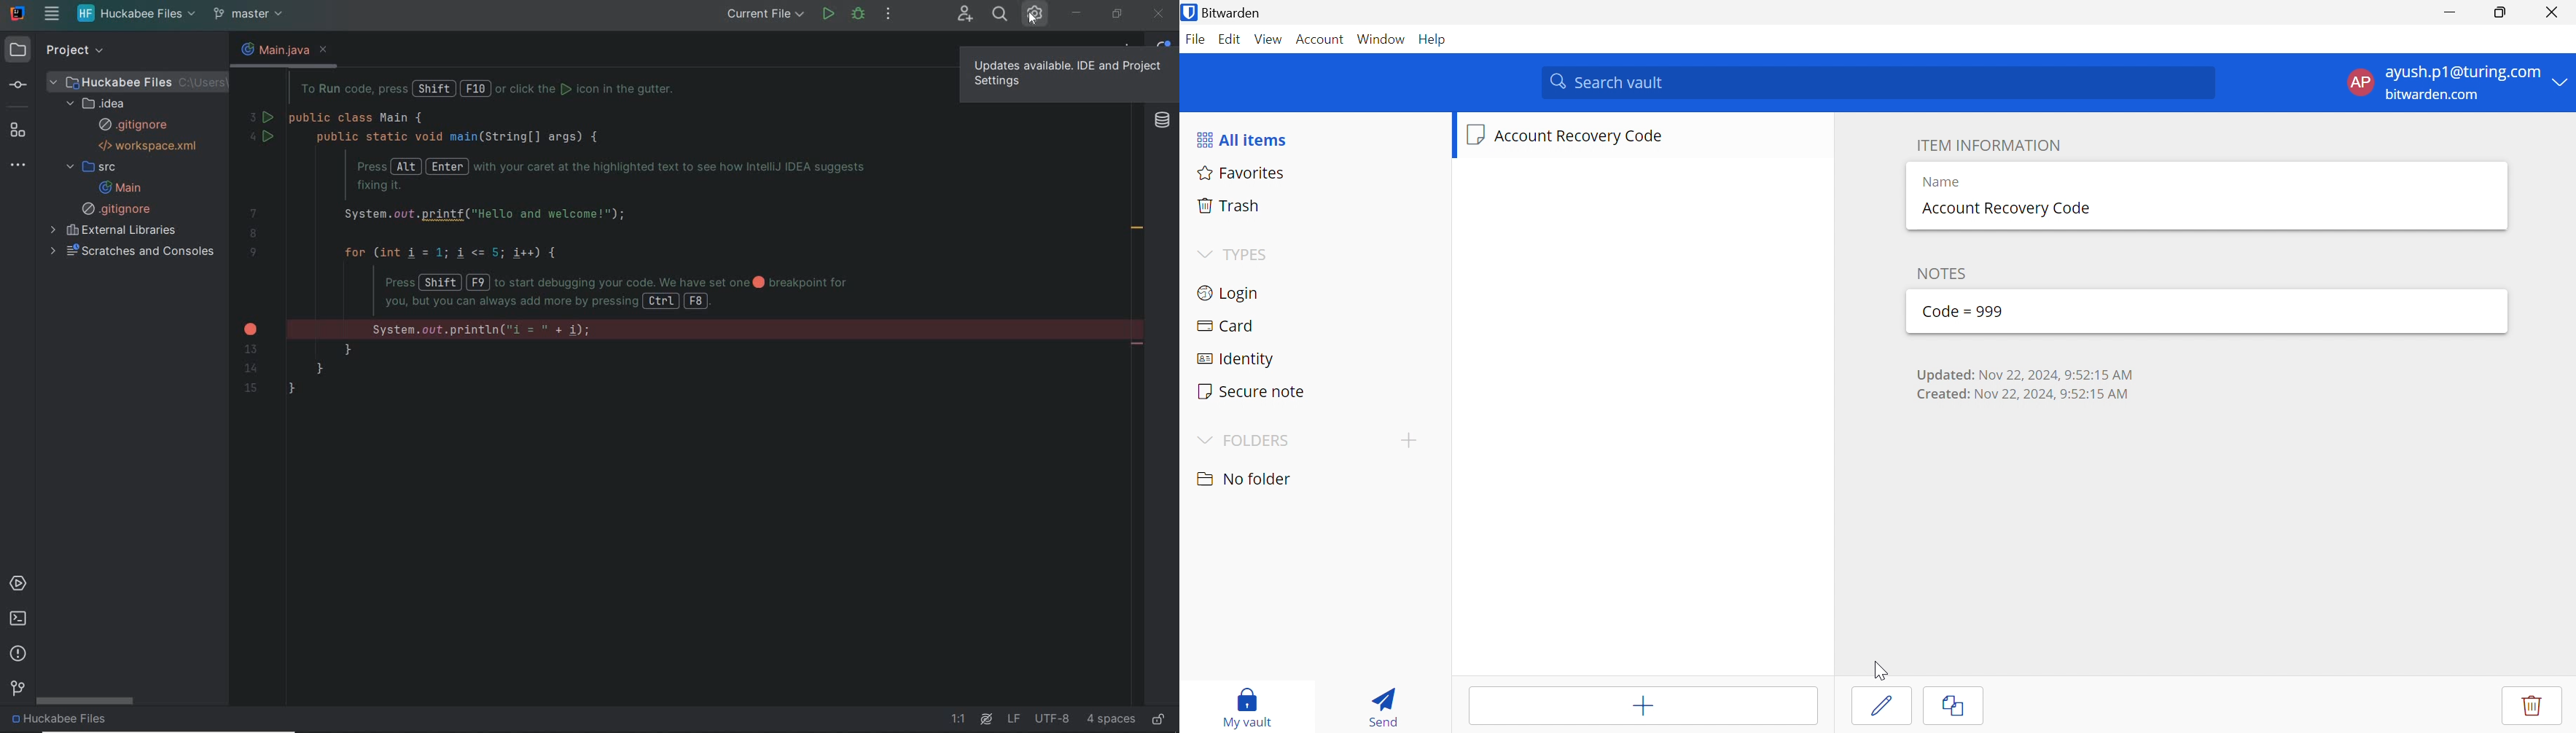  Describe the element at coordinates (1268, 39) in the screenshot. I see `View` at that location.